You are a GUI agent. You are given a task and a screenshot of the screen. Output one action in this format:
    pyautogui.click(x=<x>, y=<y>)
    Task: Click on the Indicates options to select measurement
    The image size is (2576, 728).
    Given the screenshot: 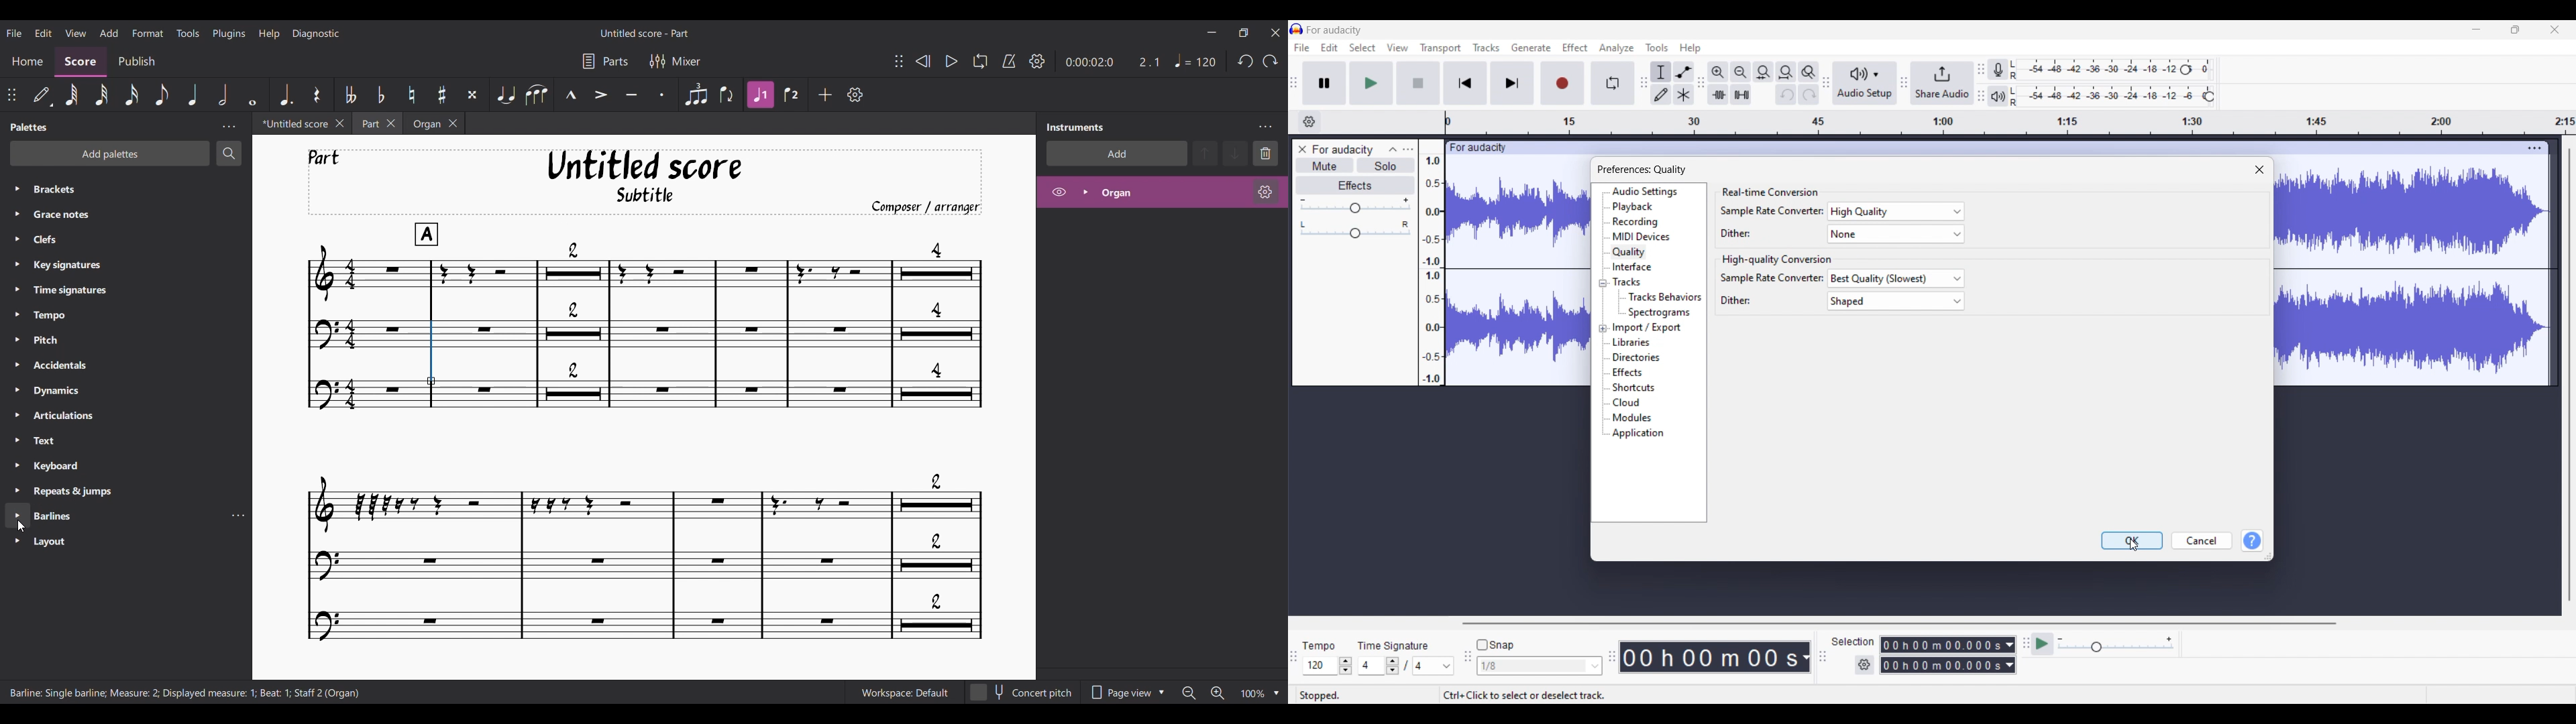 What is the action you would take?
    pyautogui.click(x=1853, y=642)
    